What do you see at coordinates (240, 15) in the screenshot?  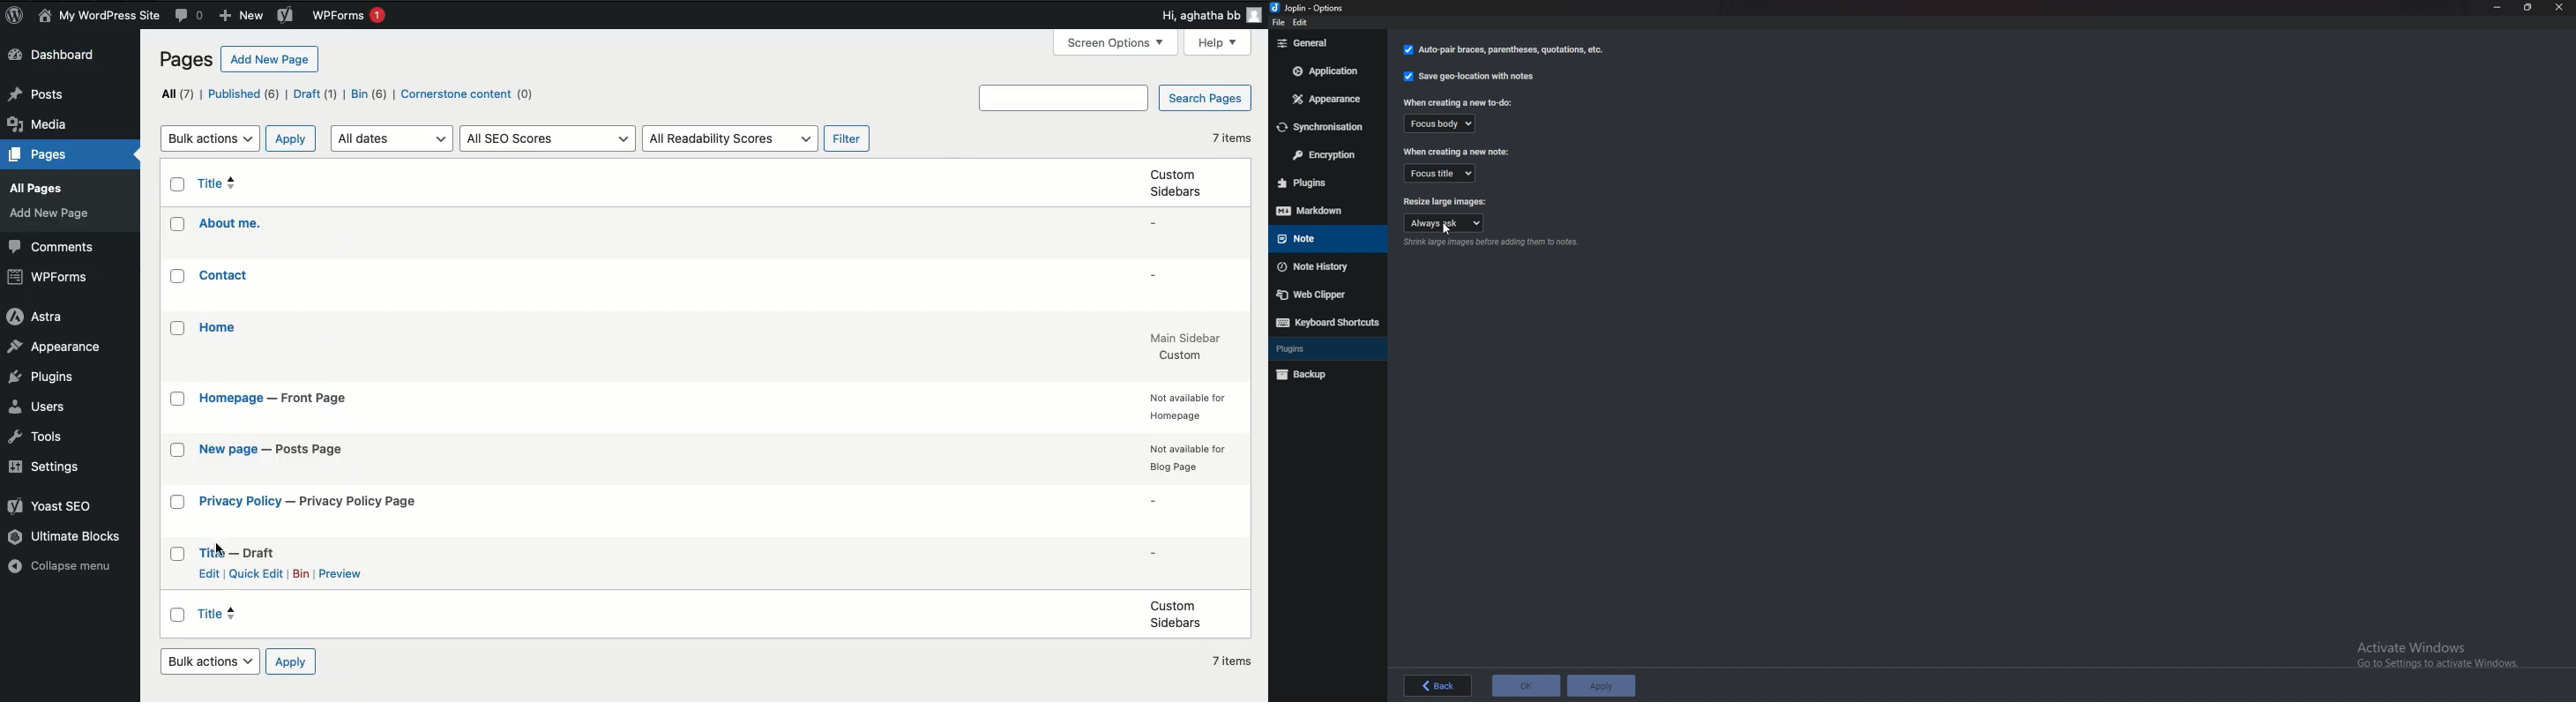 I see `New` at bounding box center [240, 15].